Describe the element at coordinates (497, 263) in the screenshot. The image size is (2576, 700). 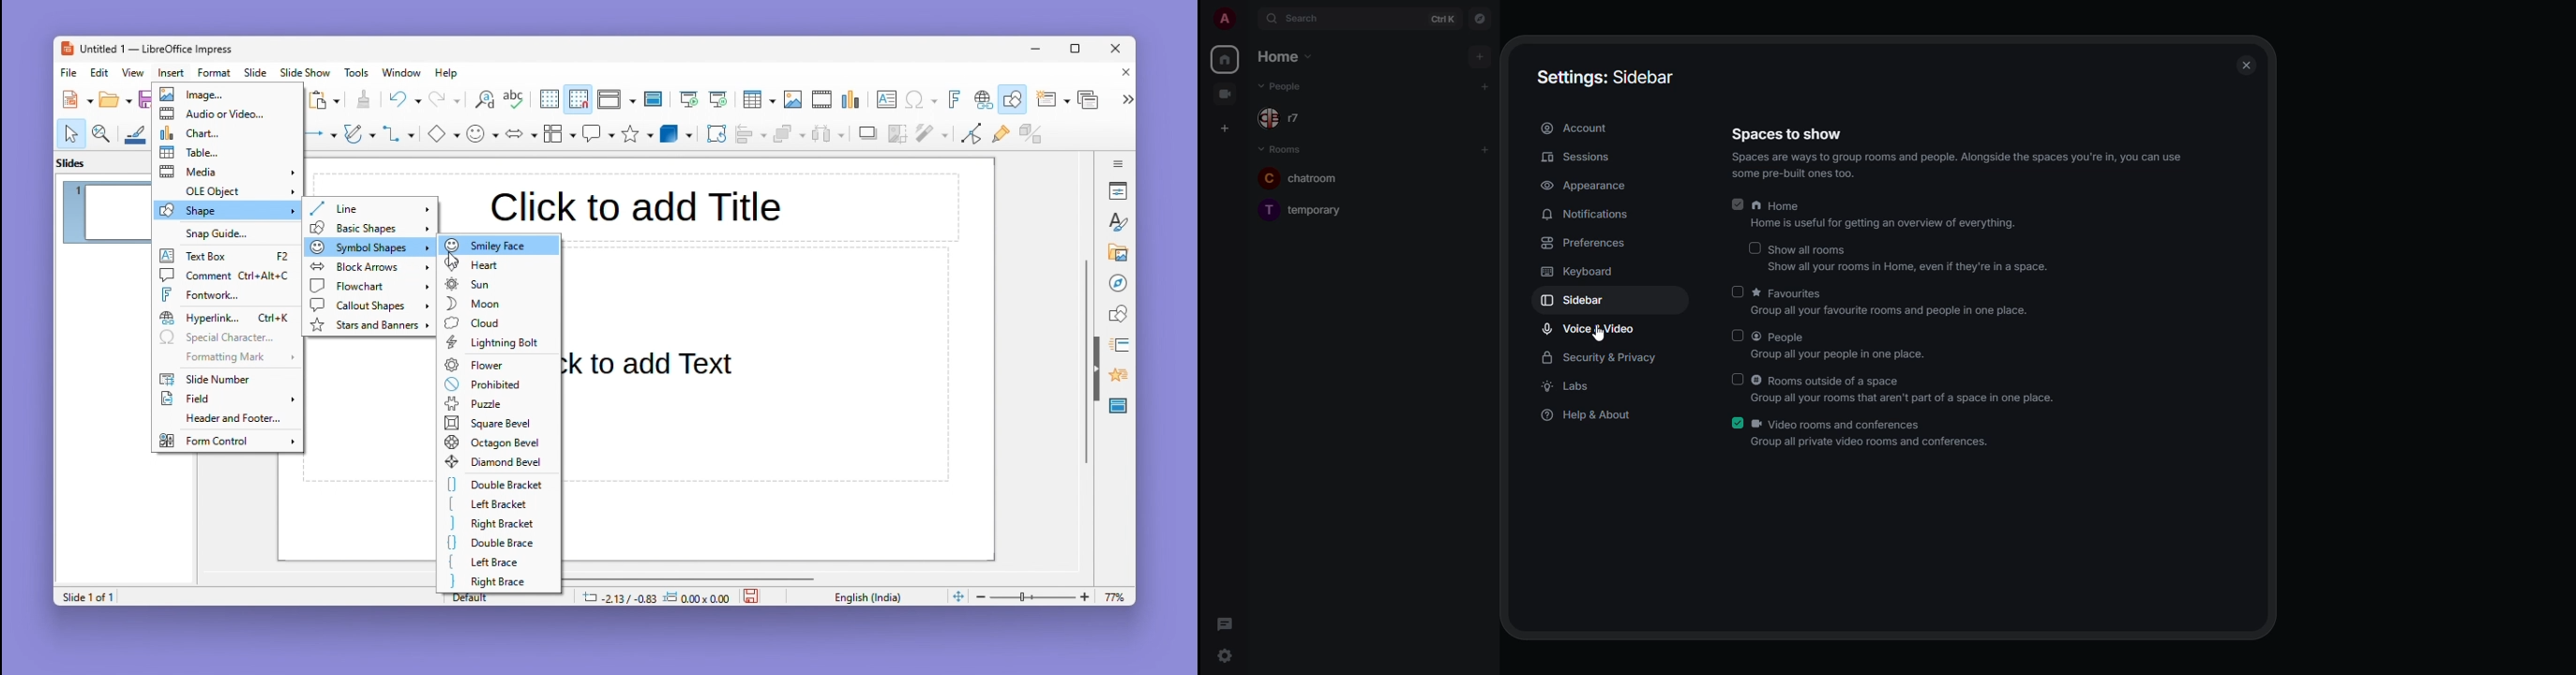
I see `heart` at that location.